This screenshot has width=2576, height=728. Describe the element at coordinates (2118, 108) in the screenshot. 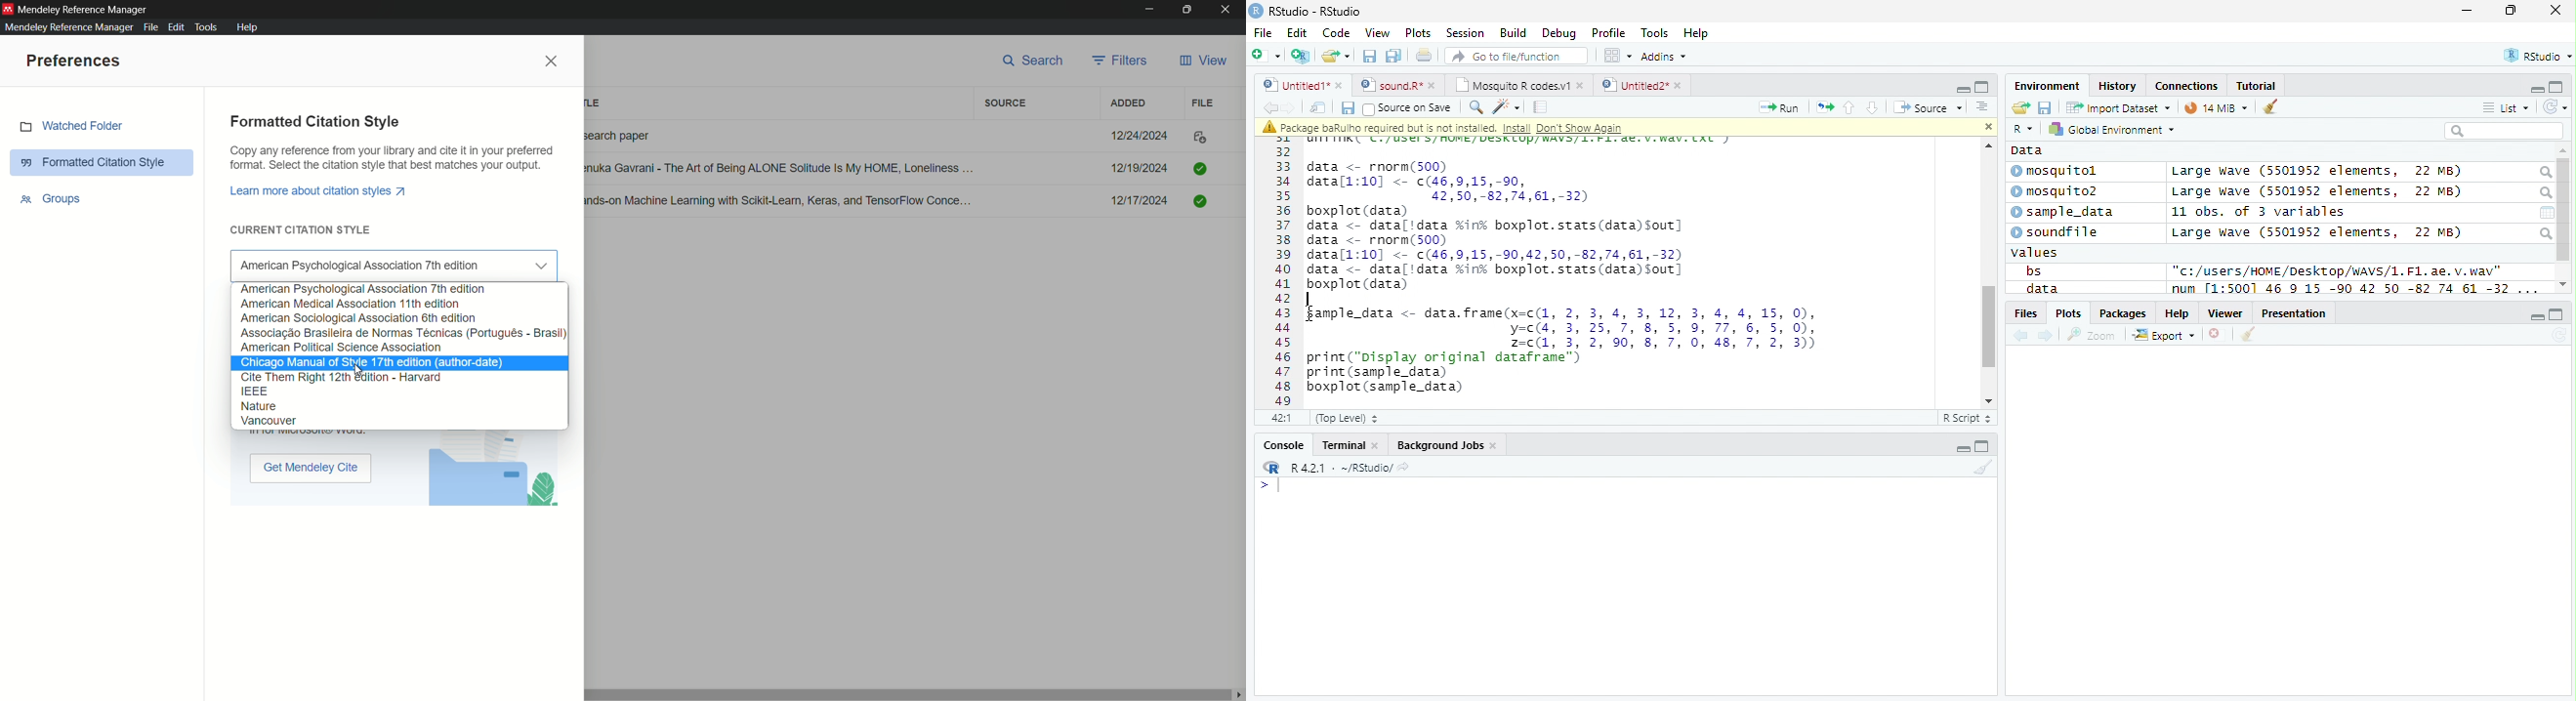

I see `Import Dataset` at that location.